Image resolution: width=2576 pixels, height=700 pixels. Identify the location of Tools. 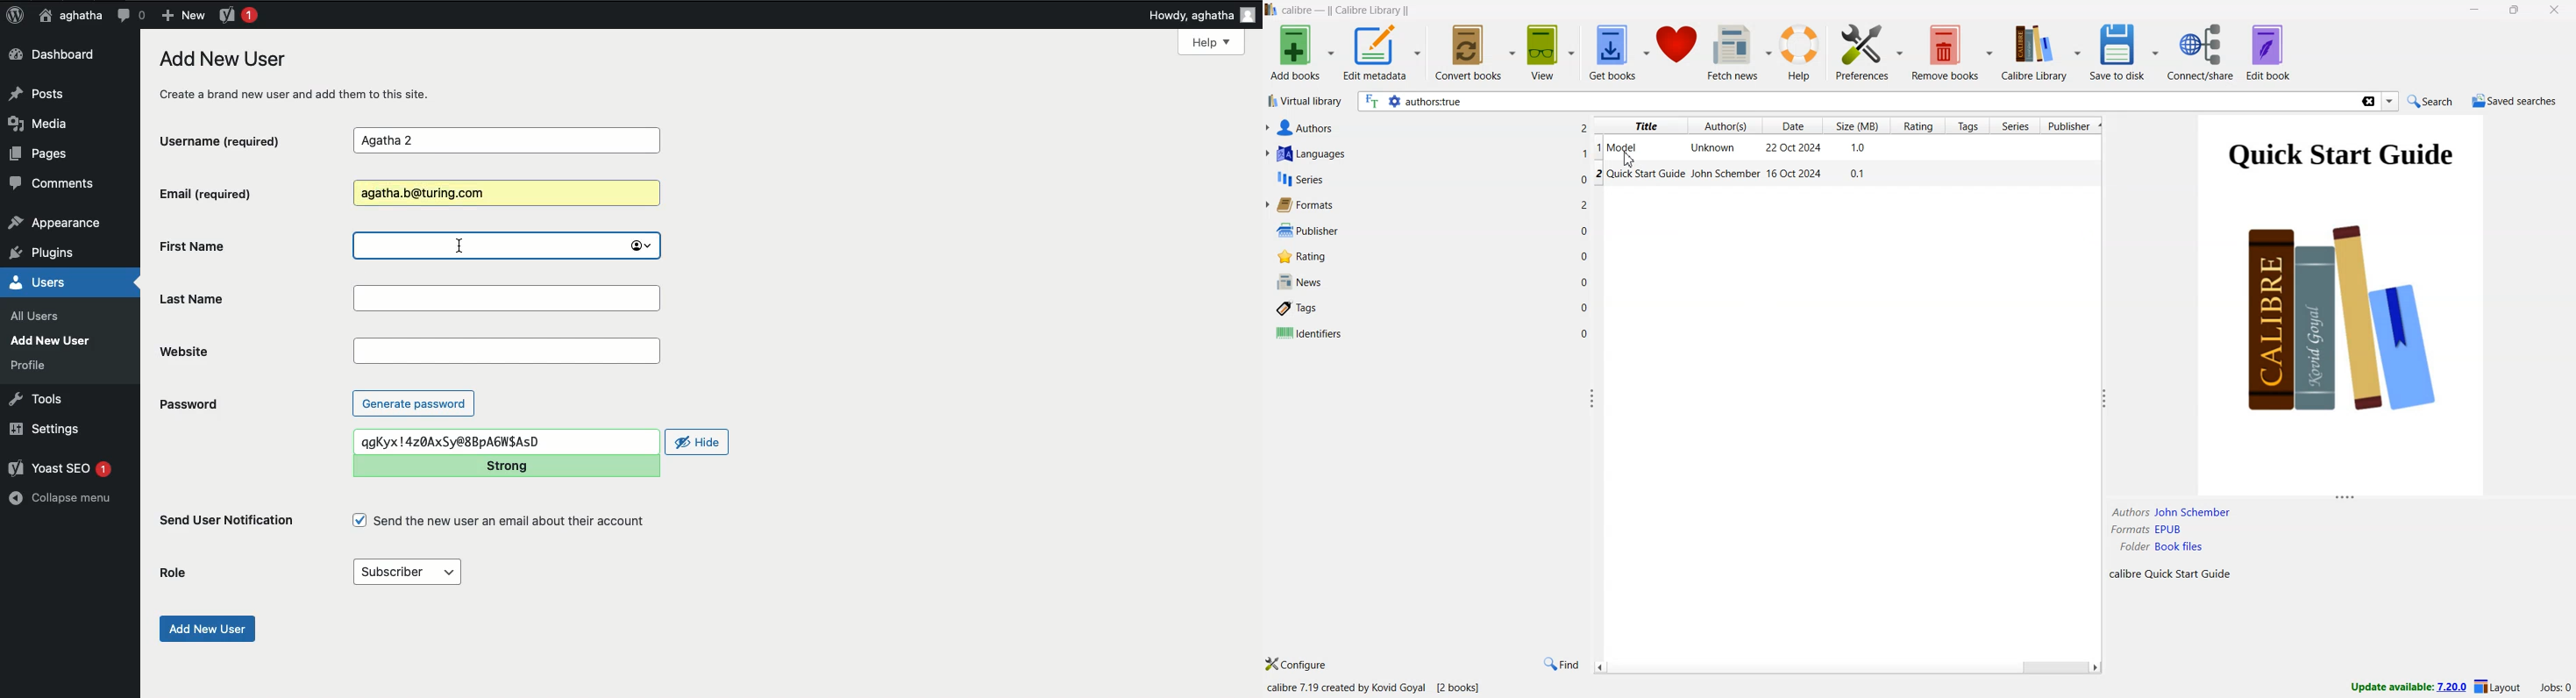
(37, 397).